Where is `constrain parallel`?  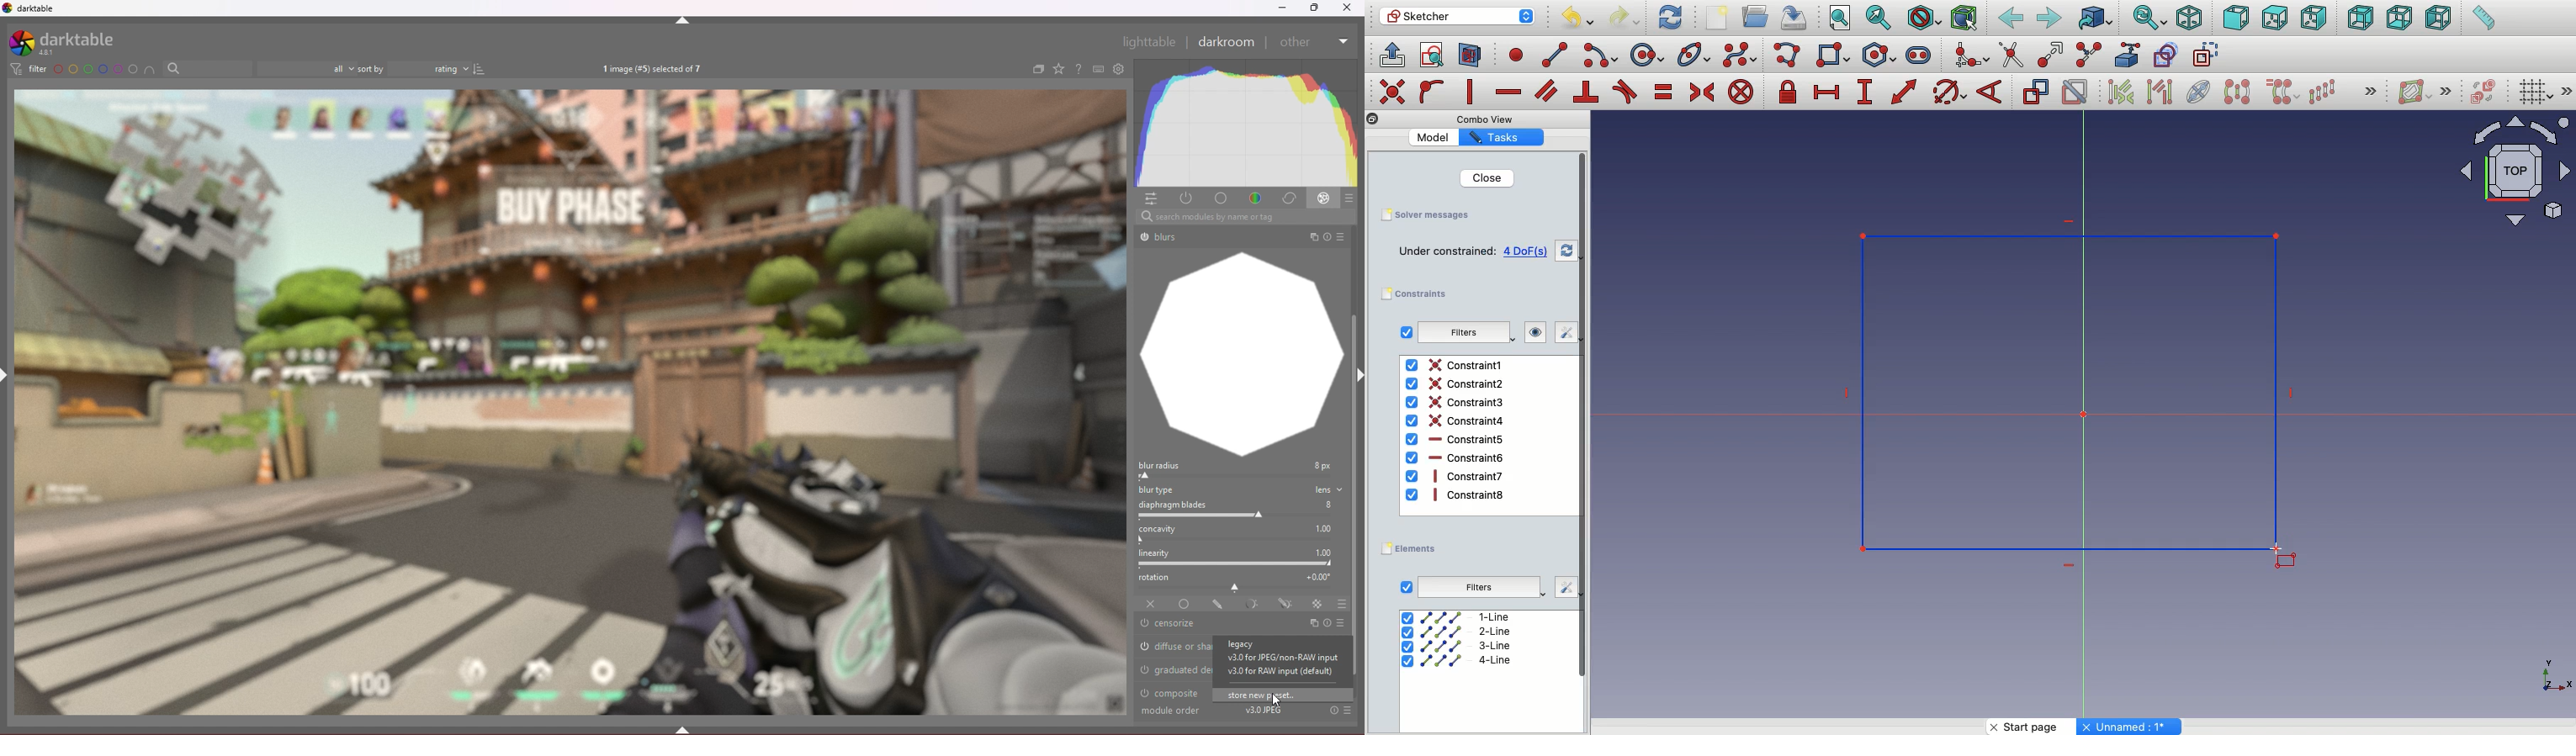
constrain parallel is located at coordinates (1547, 91).